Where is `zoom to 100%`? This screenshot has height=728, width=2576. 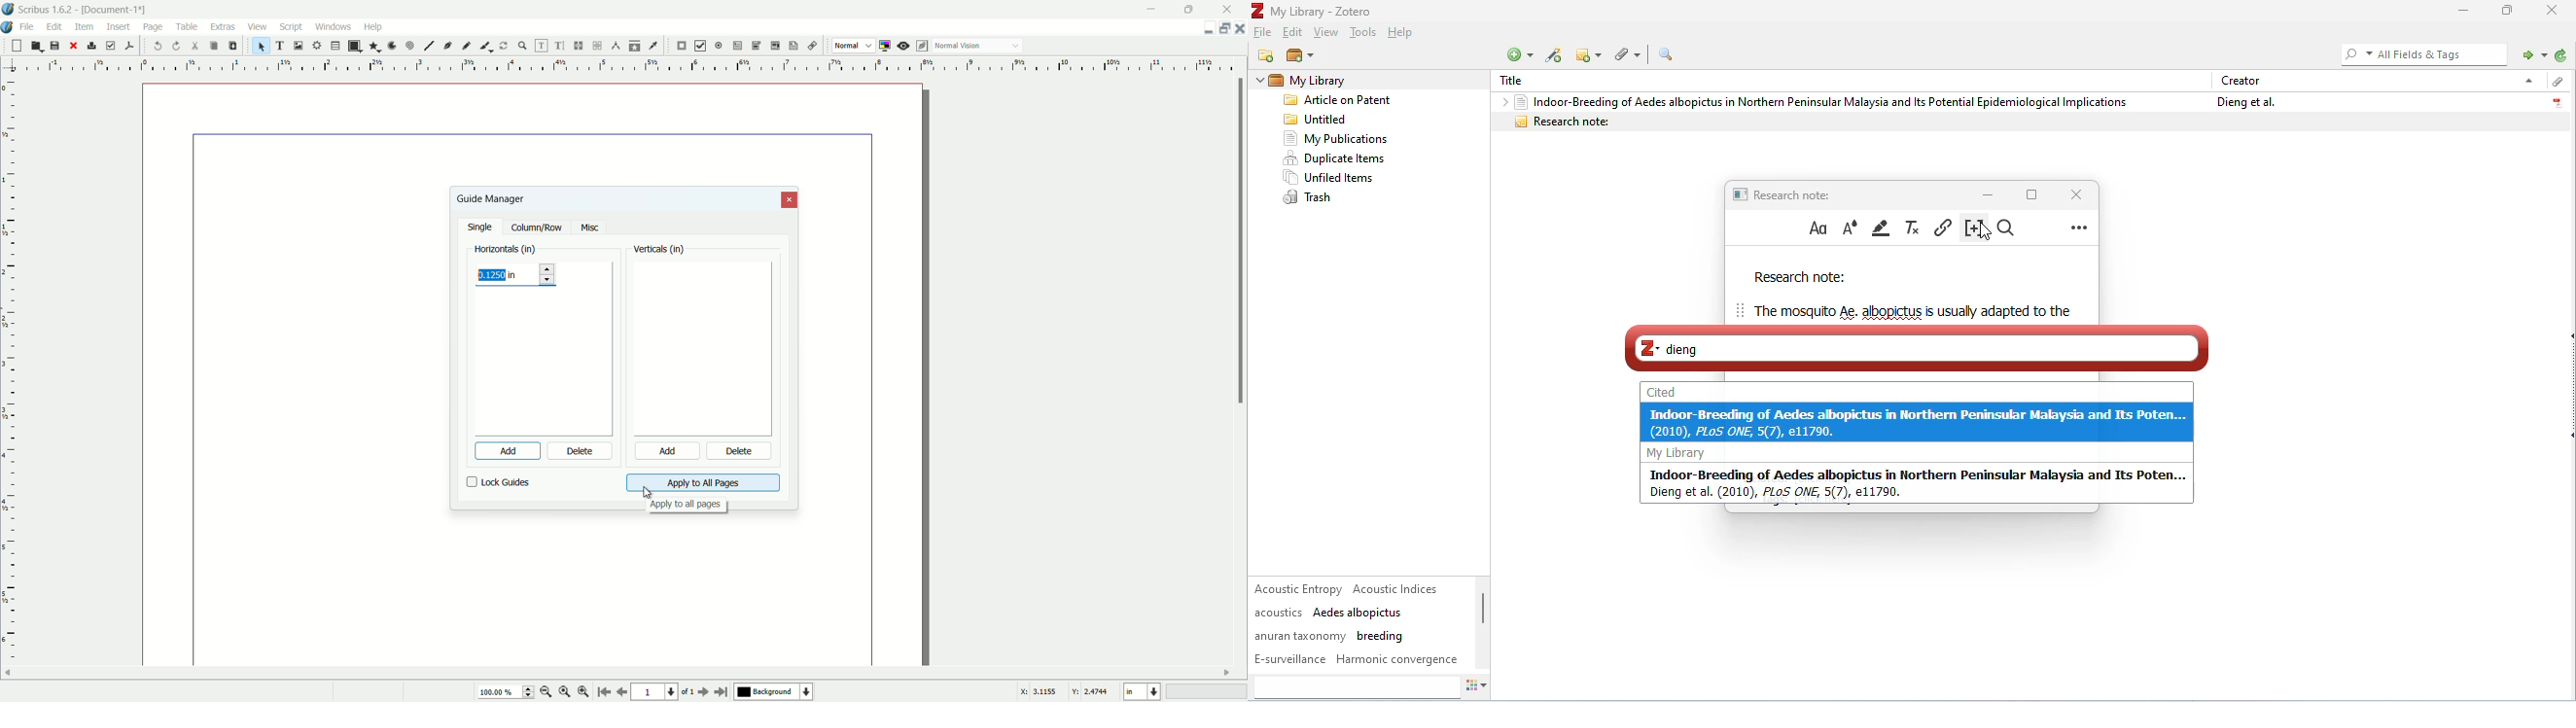
zoom to 100% is located at coordinates (565, 693).